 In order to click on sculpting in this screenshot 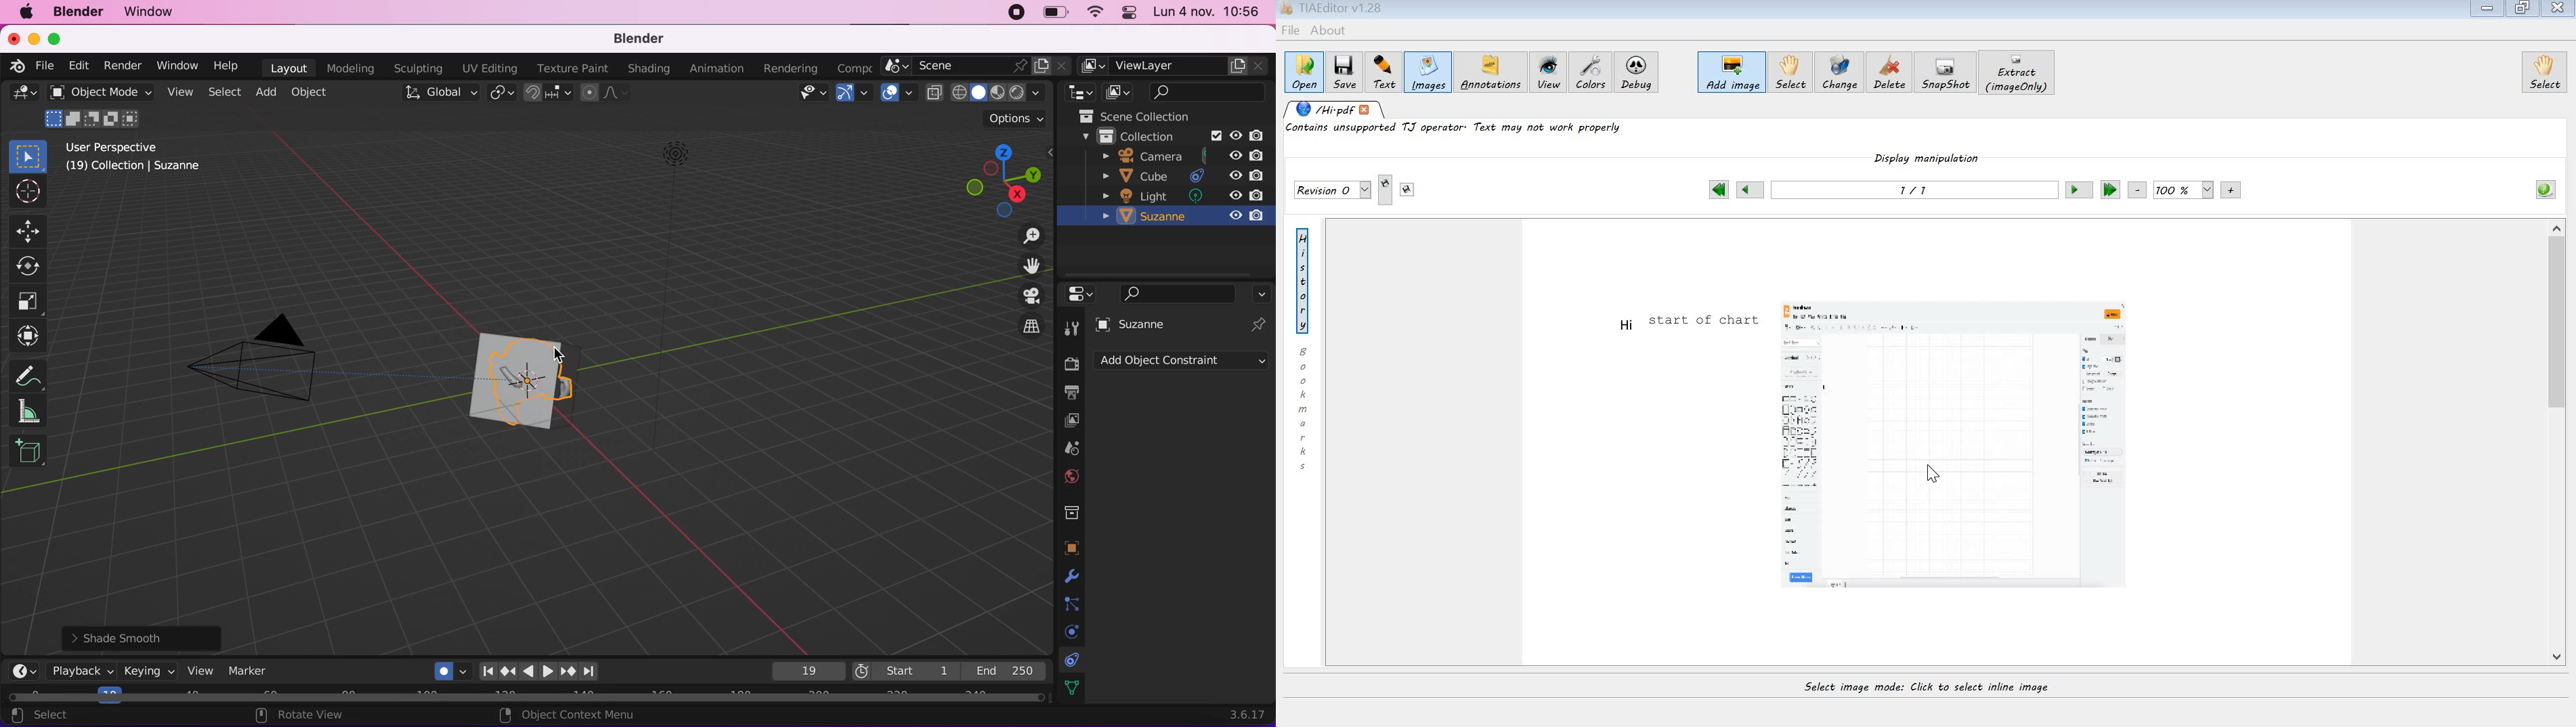, I will do `click(417, 68)`.